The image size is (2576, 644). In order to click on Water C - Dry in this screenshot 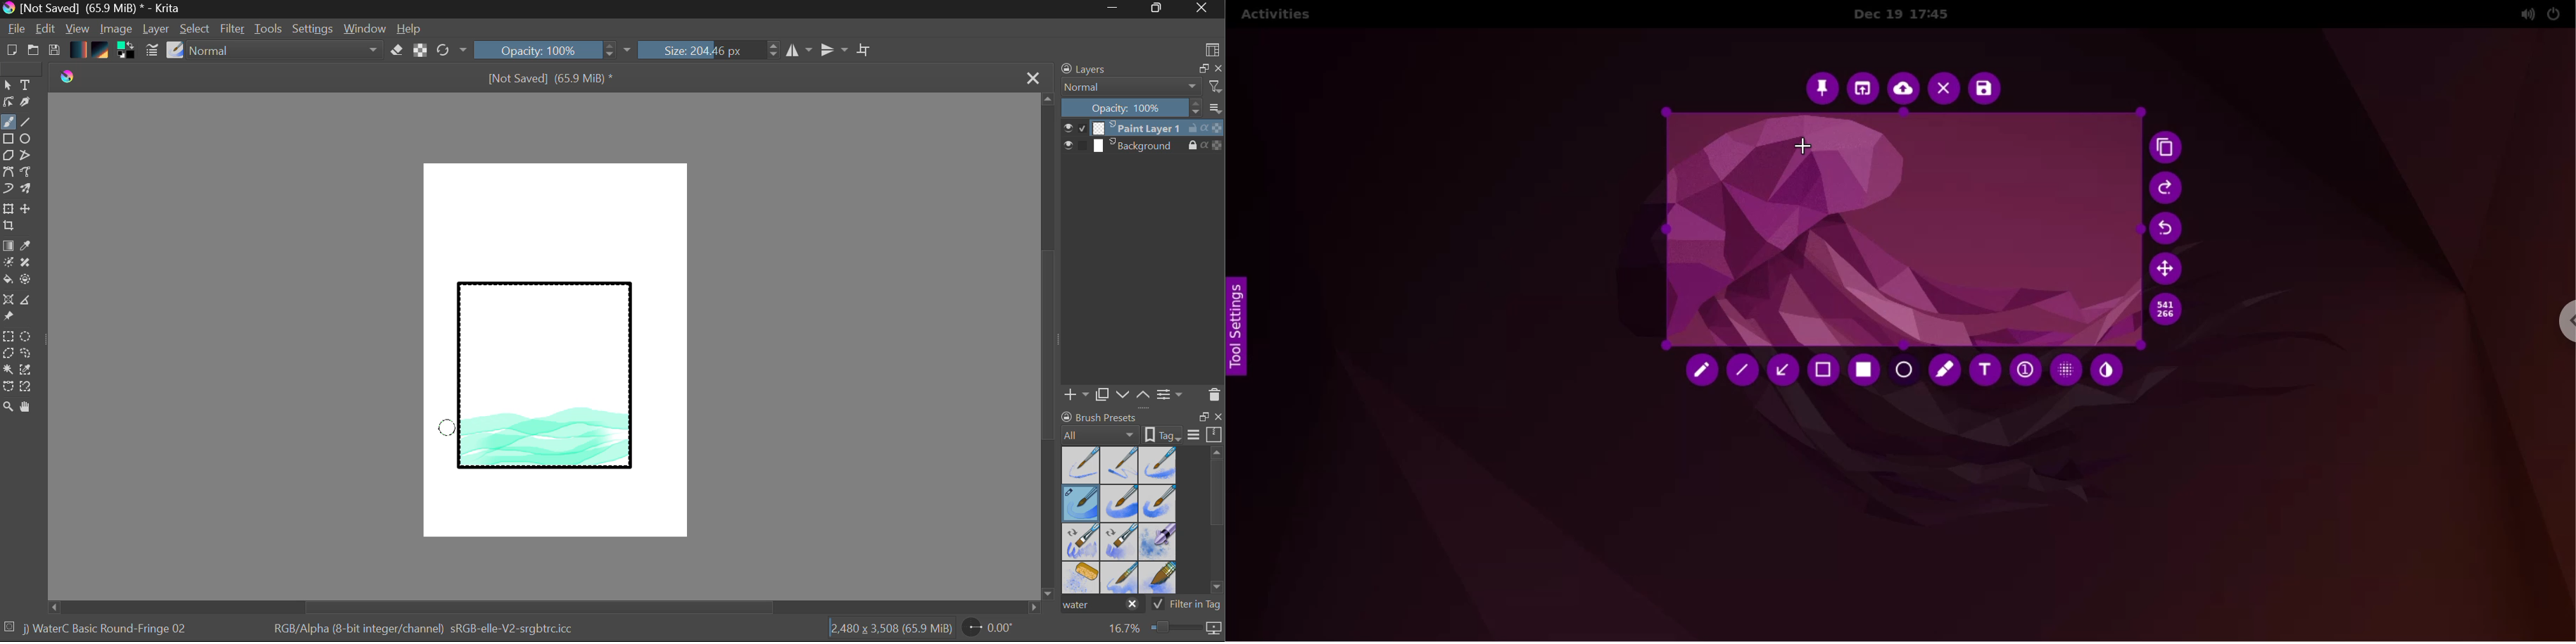, I will do `click(1082, 464)`.